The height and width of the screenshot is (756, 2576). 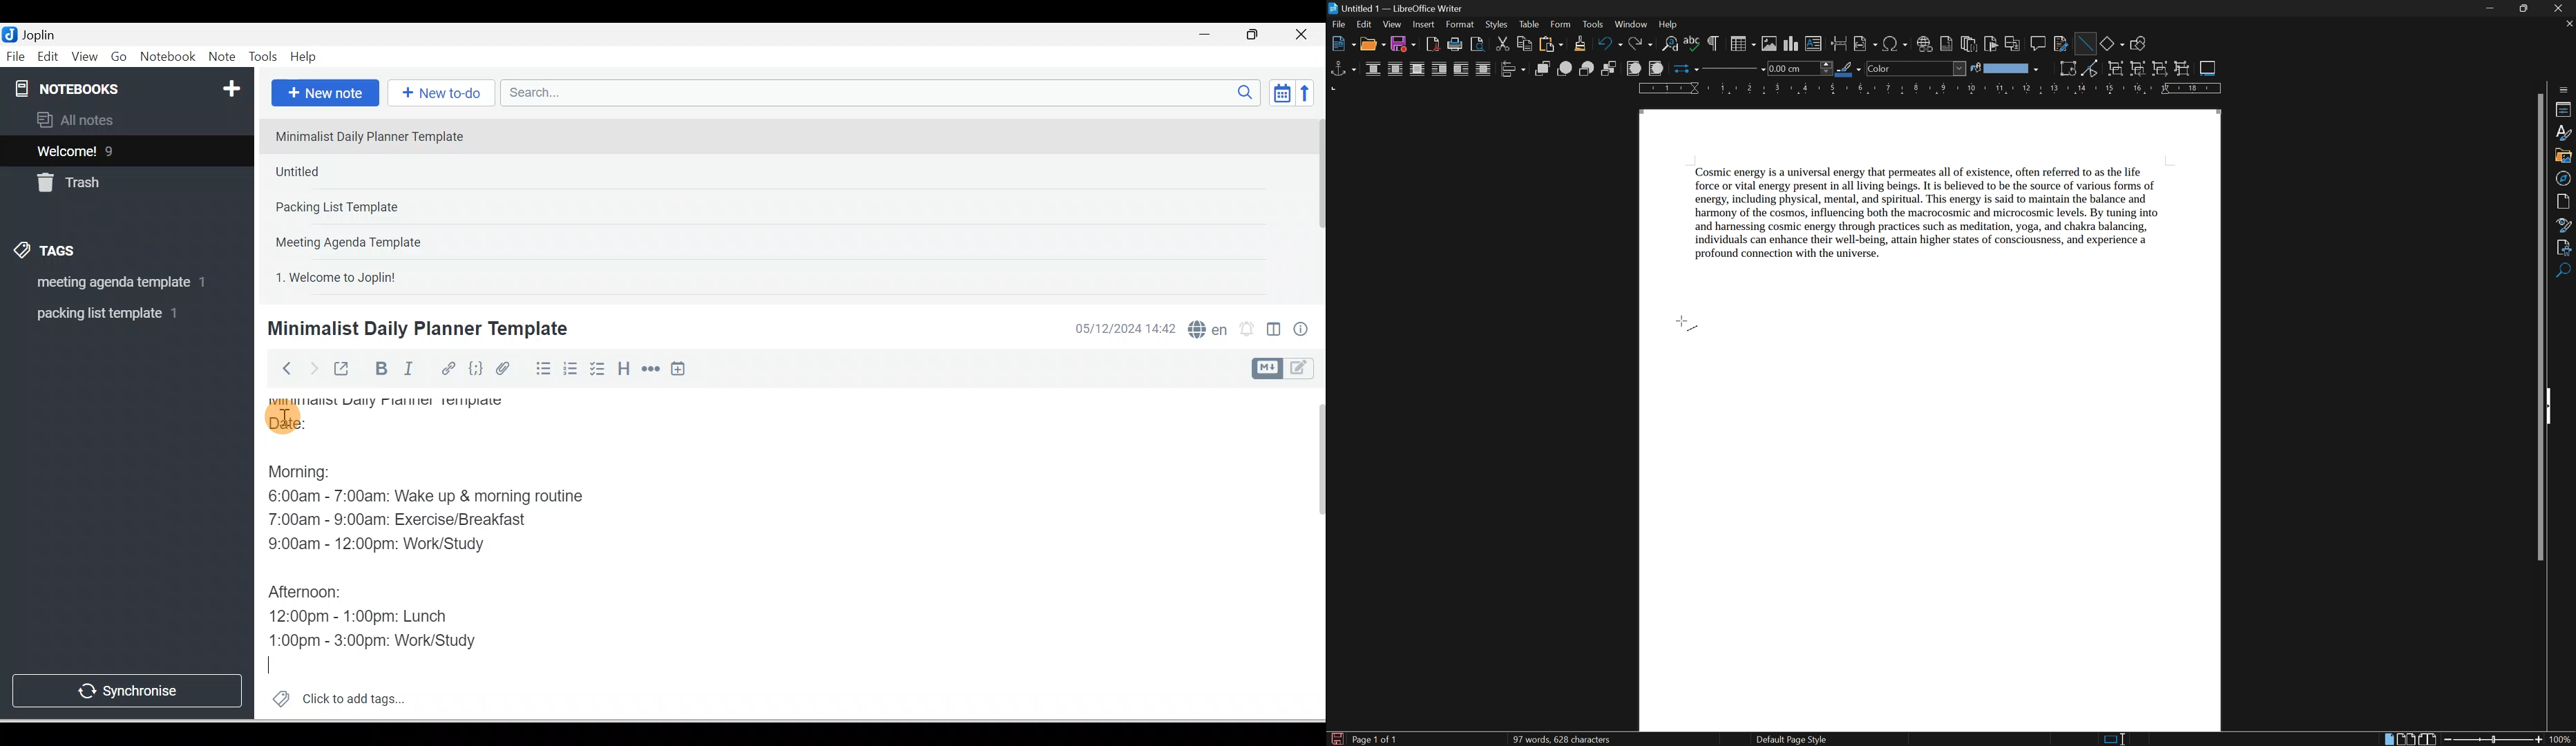 What do you see at coordinates (1209, 36) in the screenshot?
I see `Minimise` at bounding box center [1209, 36].